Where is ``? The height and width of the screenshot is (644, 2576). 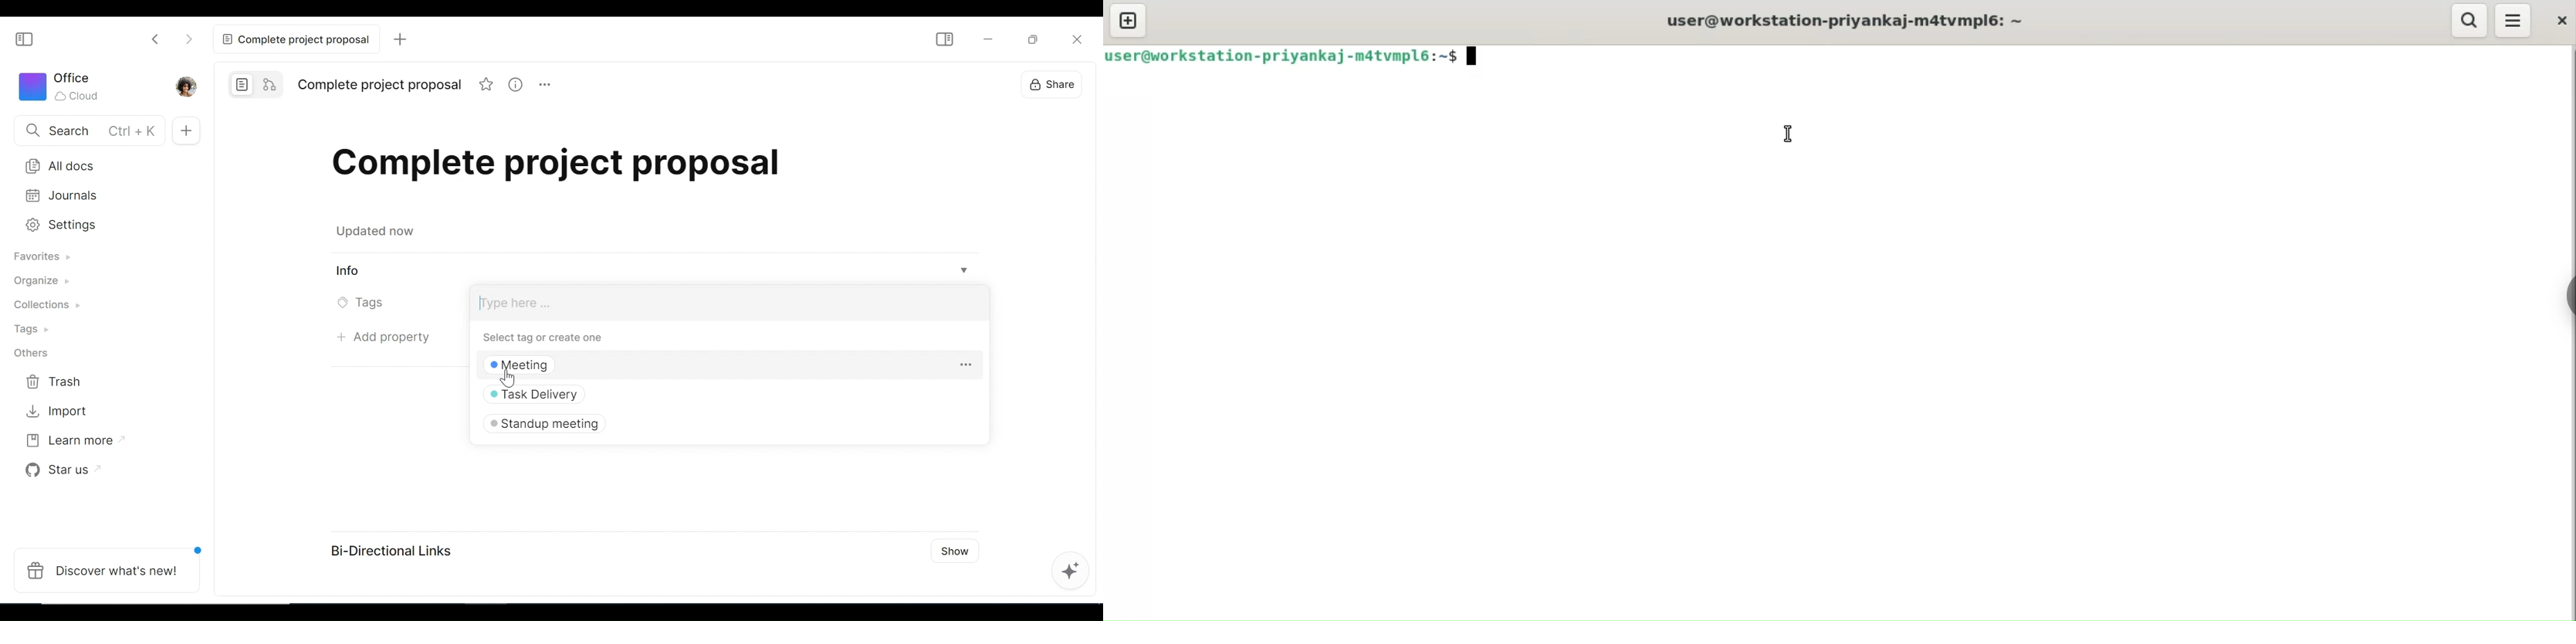
 is located at coordinates (507, 380).